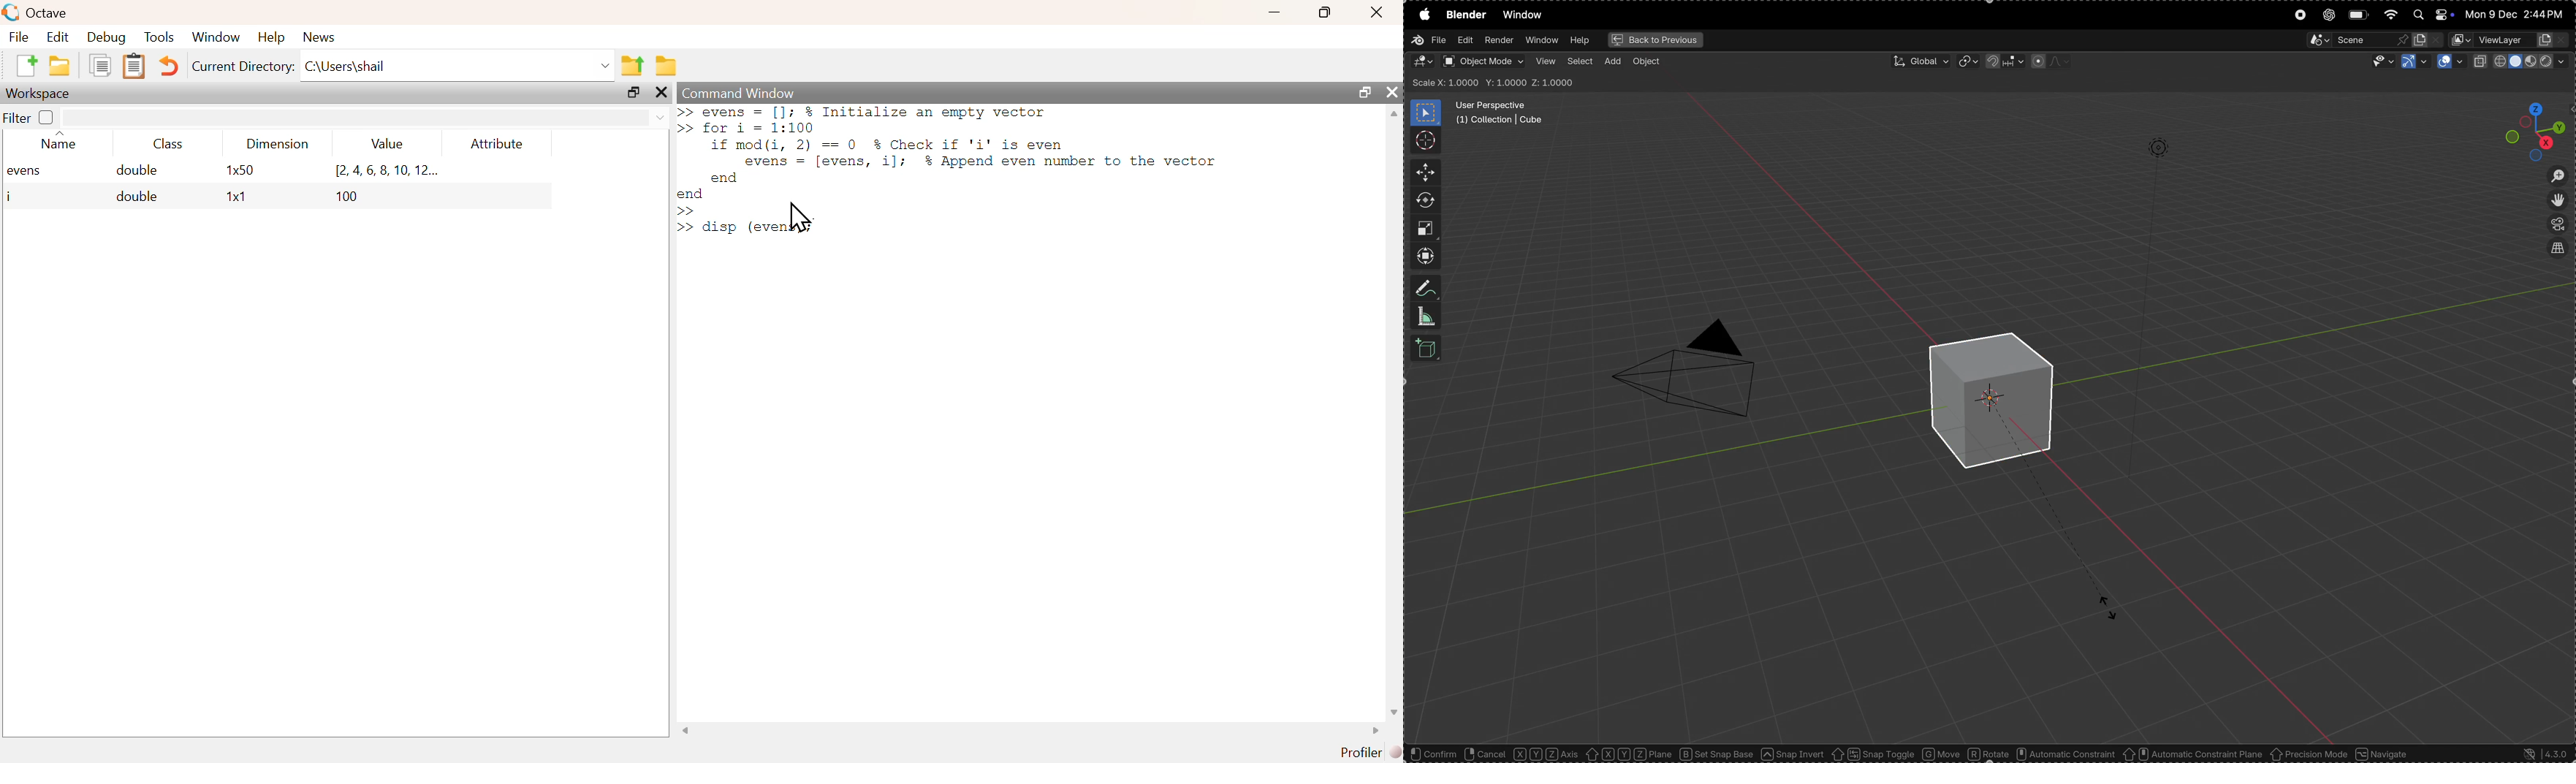 The image size is (2576, 784). What do you see at coordinates (2512, 41) in the screenshot?
I see `view layer` at bounding box center [2512, 41].